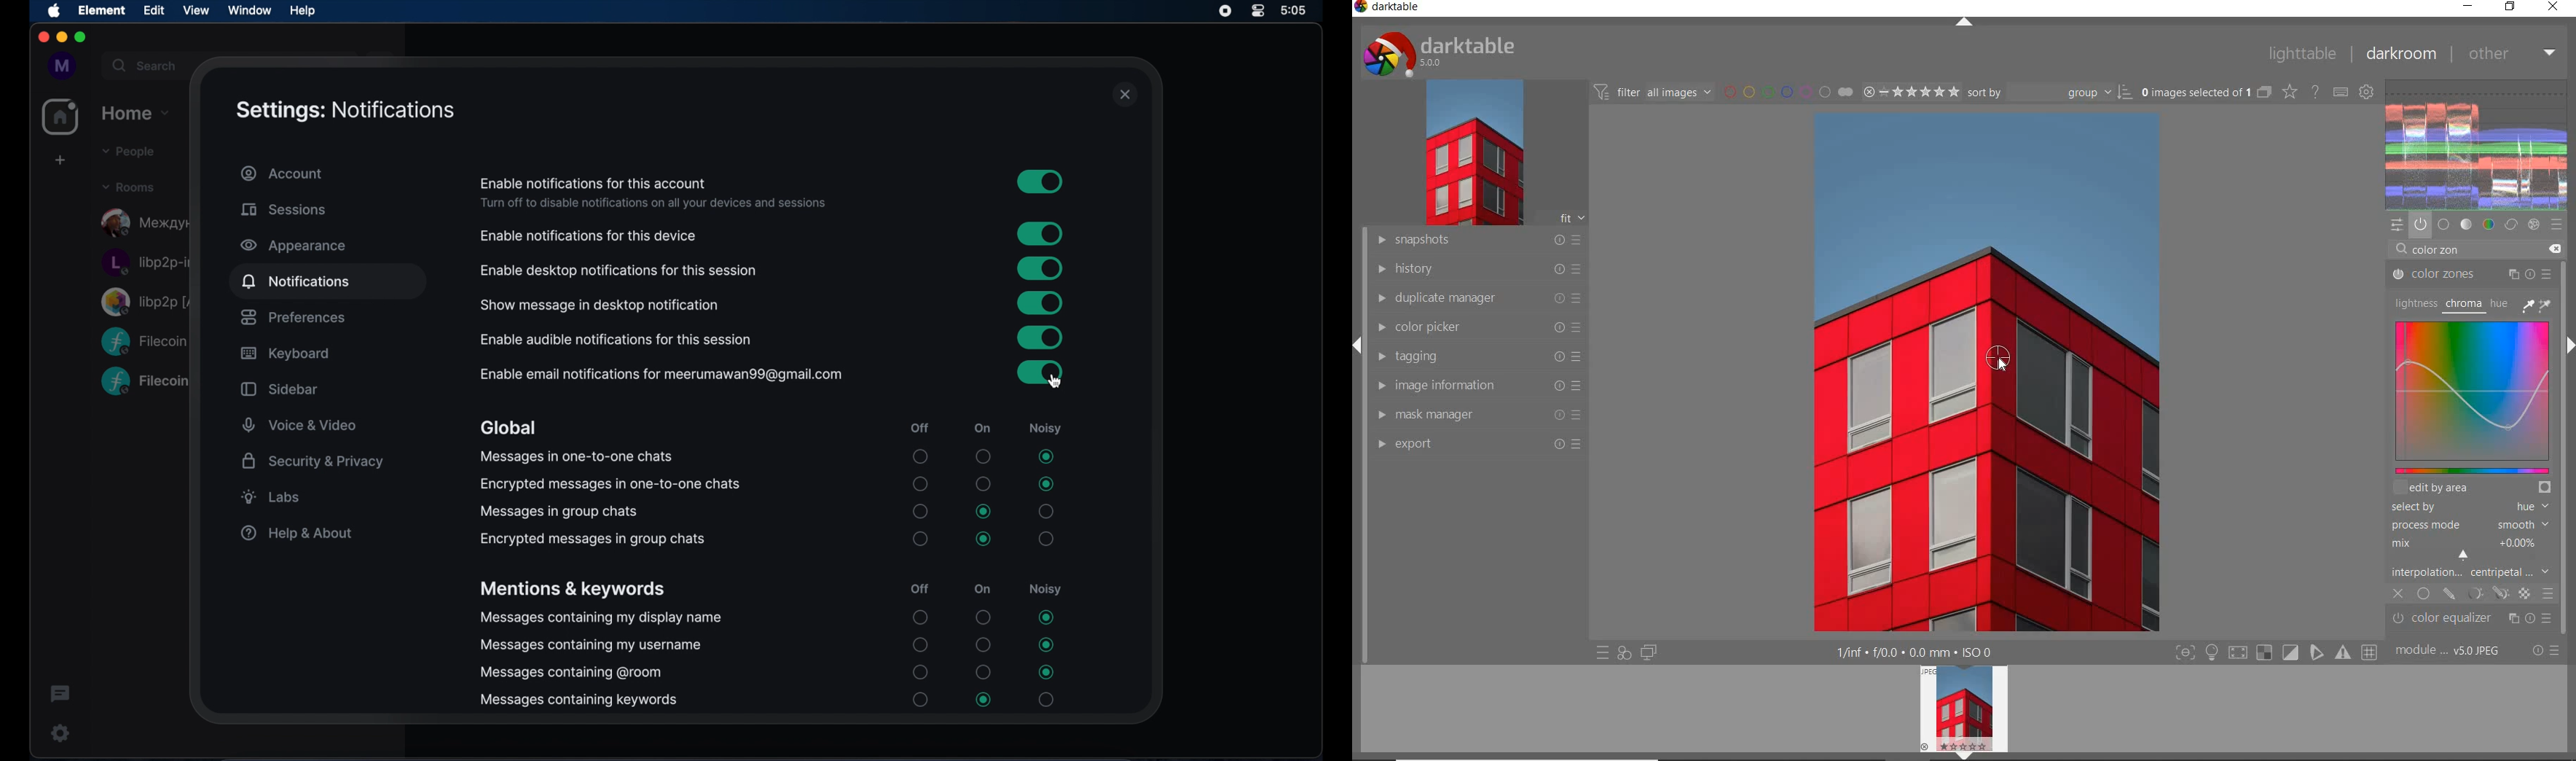  I want to click on expand/collapse, so click(1963, 756).